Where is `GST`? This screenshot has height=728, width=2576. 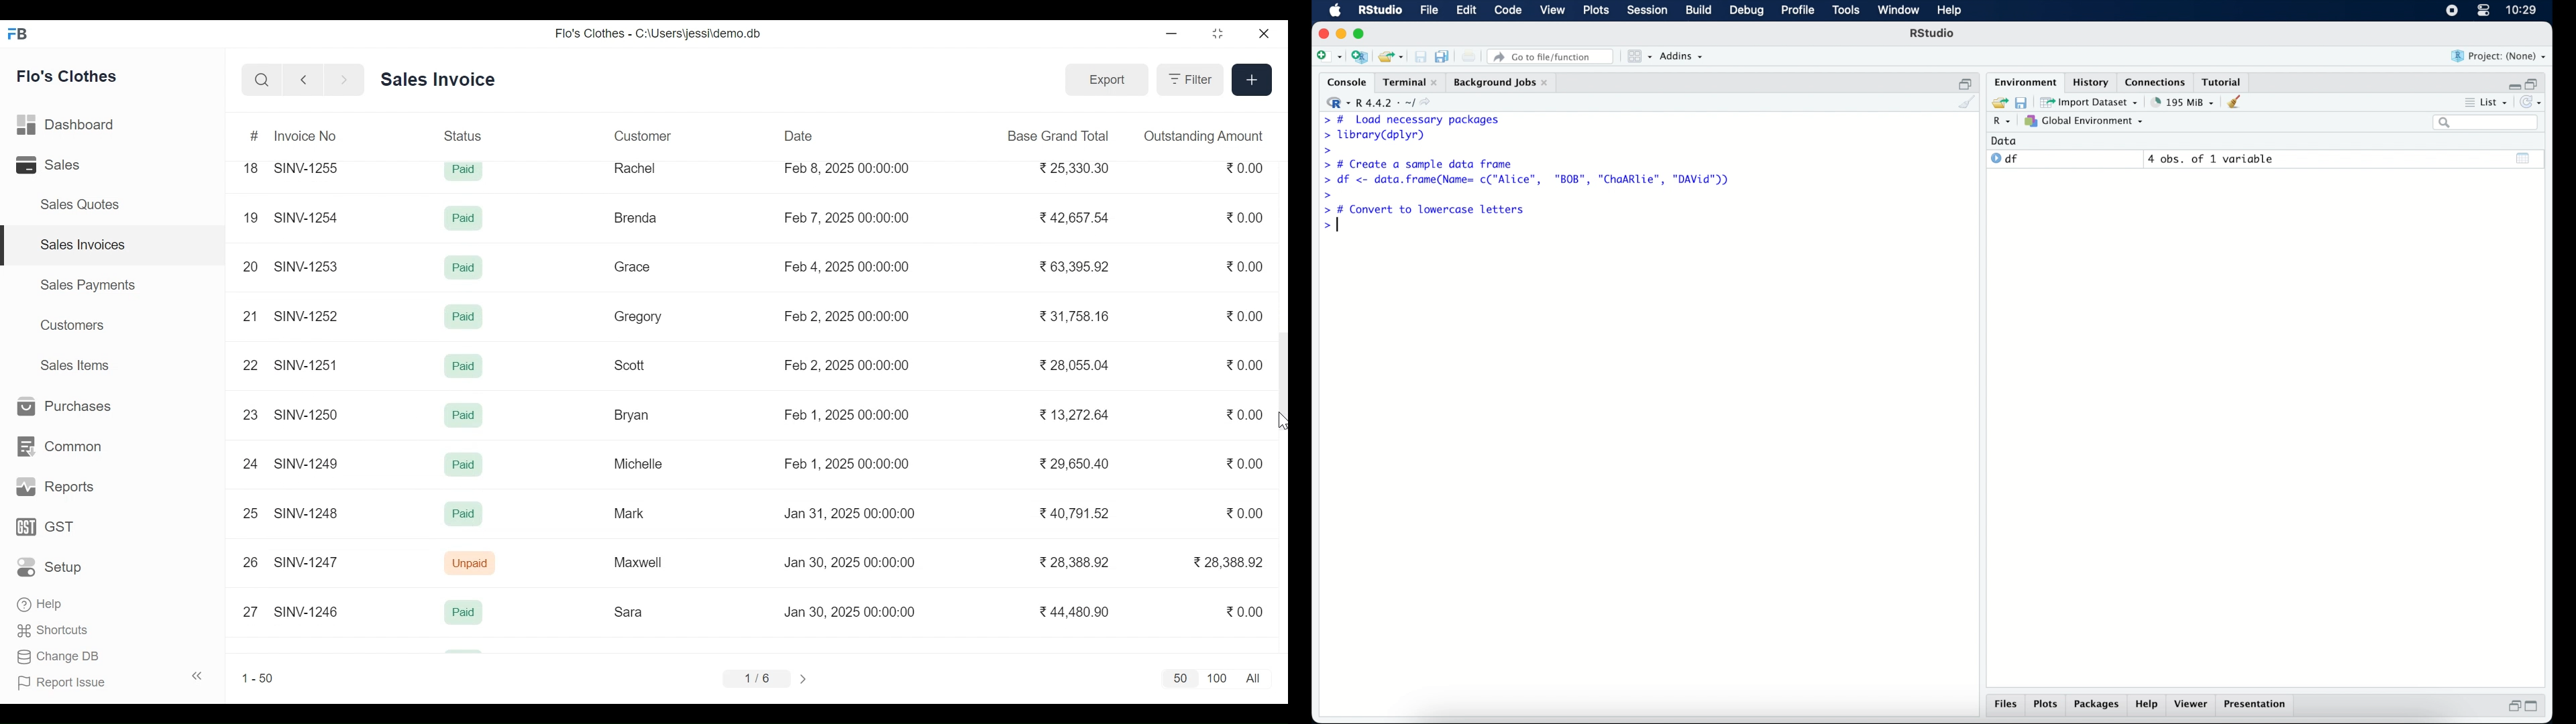
GST is located at coordinates (45, 528).